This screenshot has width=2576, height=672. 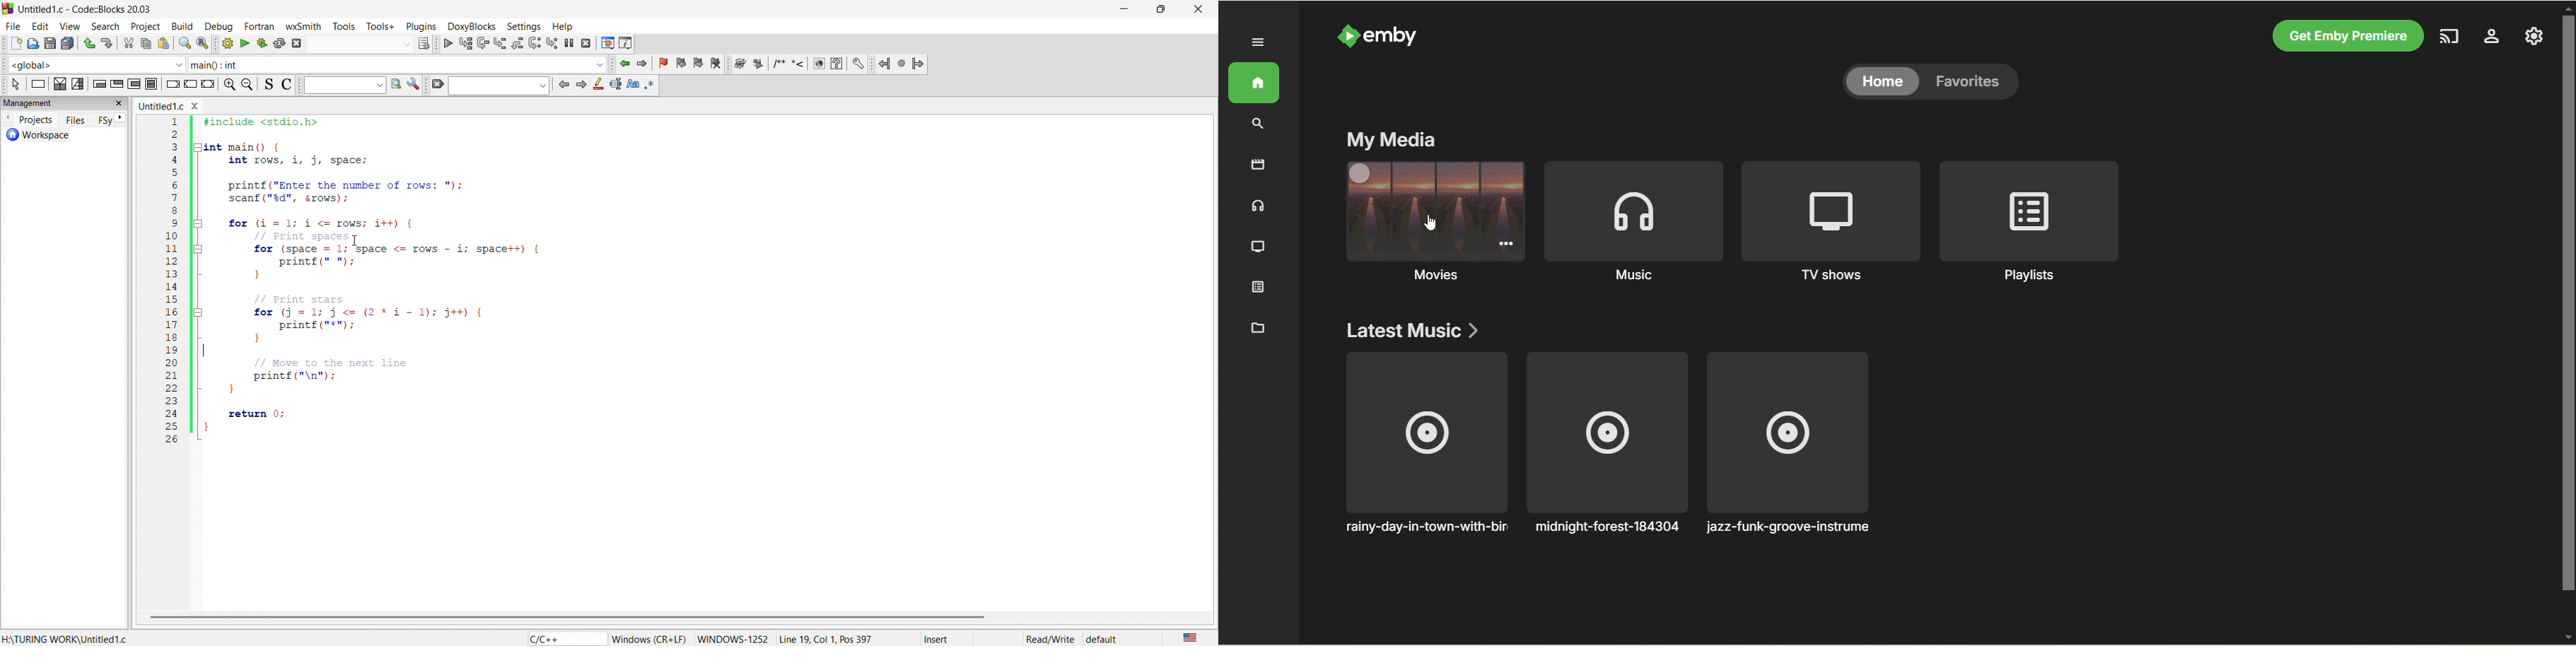 What do you see at coordinates (109, 43) in the screenshot?
I see `redo` at bounding box center [109, 43].